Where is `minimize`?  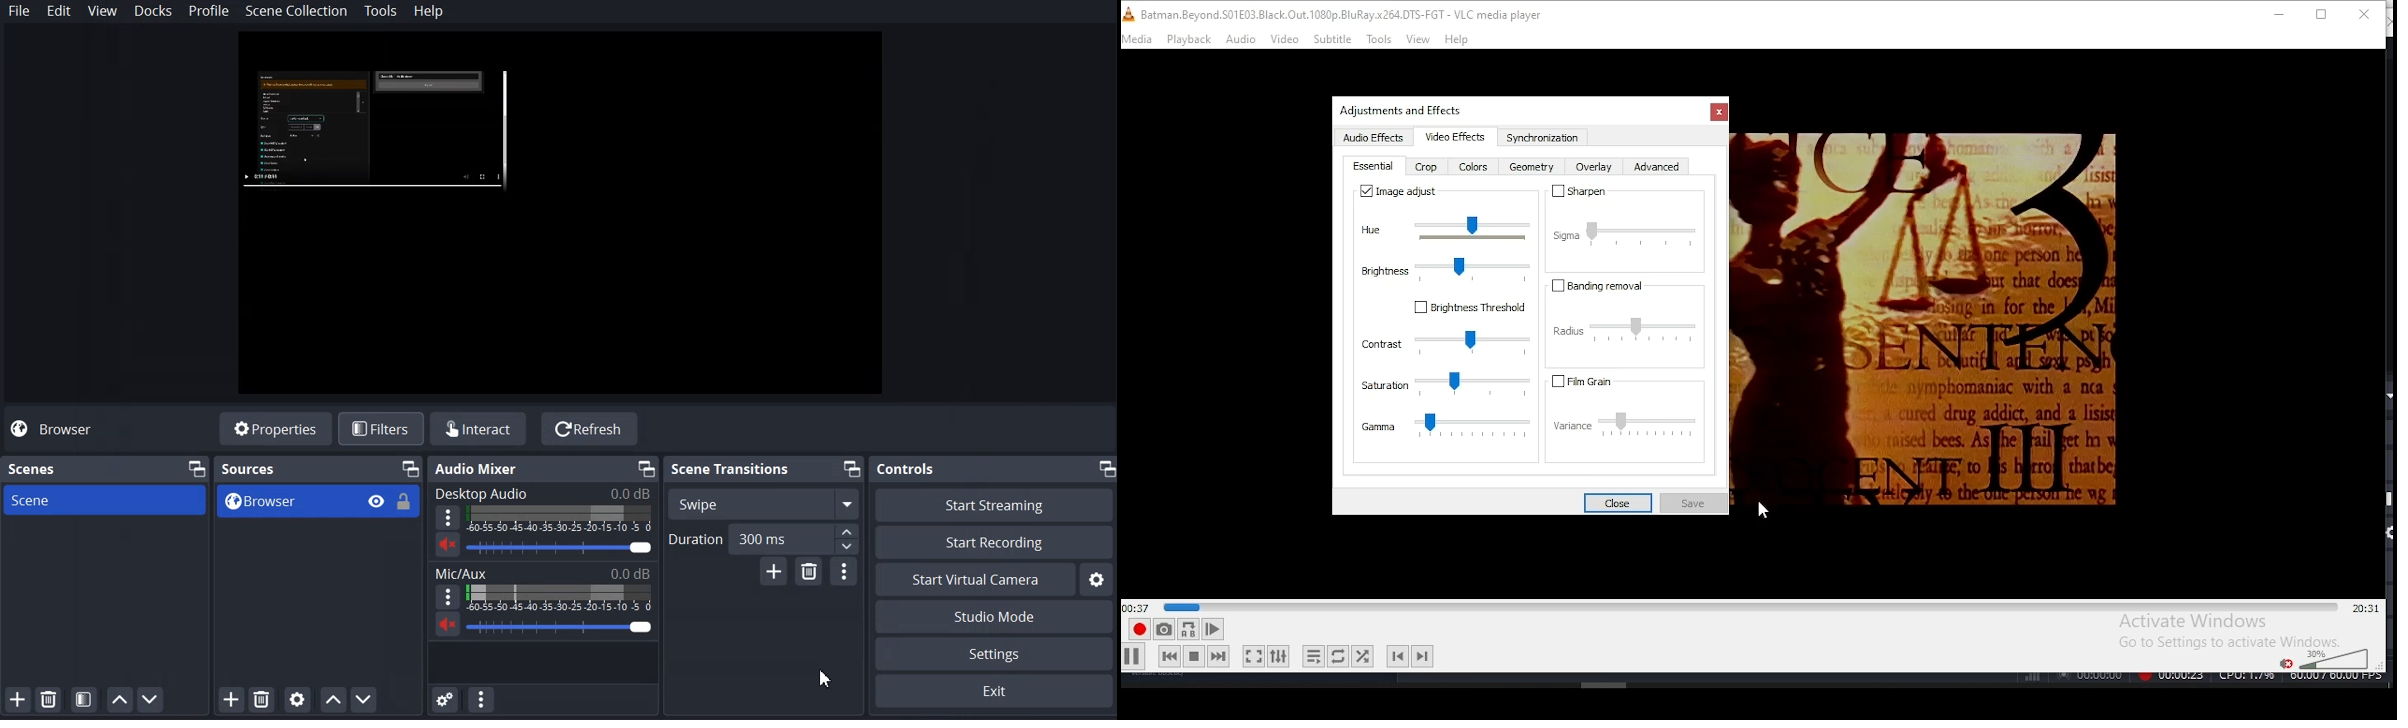
minimize is located at coordinates (2275, 14).